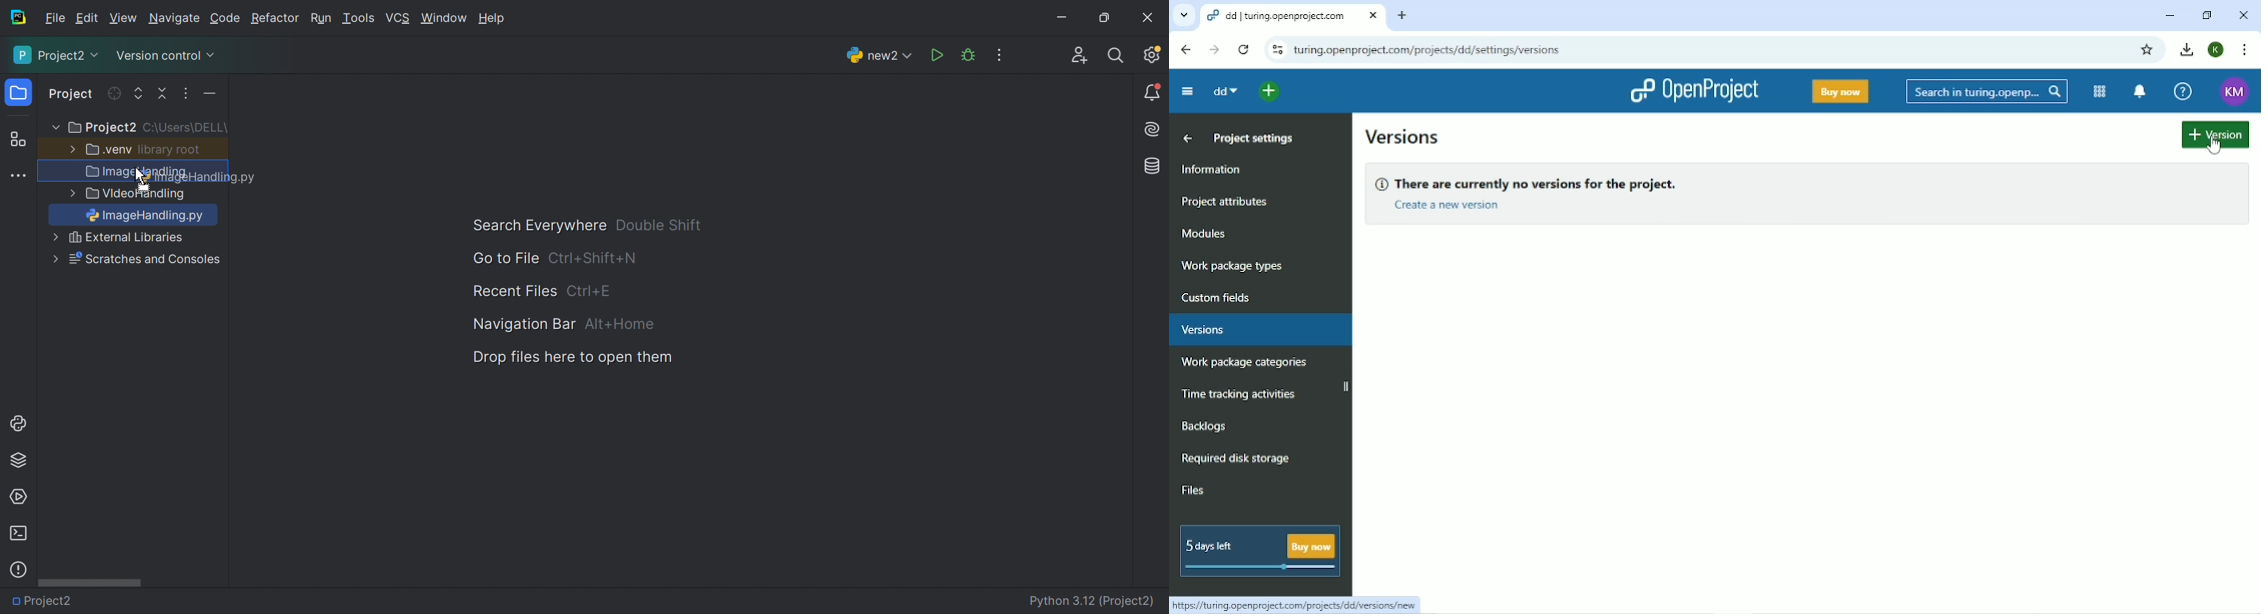  What do you see at coordinates (1258, 552) in the screenshot?
I see `5 days left` at bounding box center [1258, 552].